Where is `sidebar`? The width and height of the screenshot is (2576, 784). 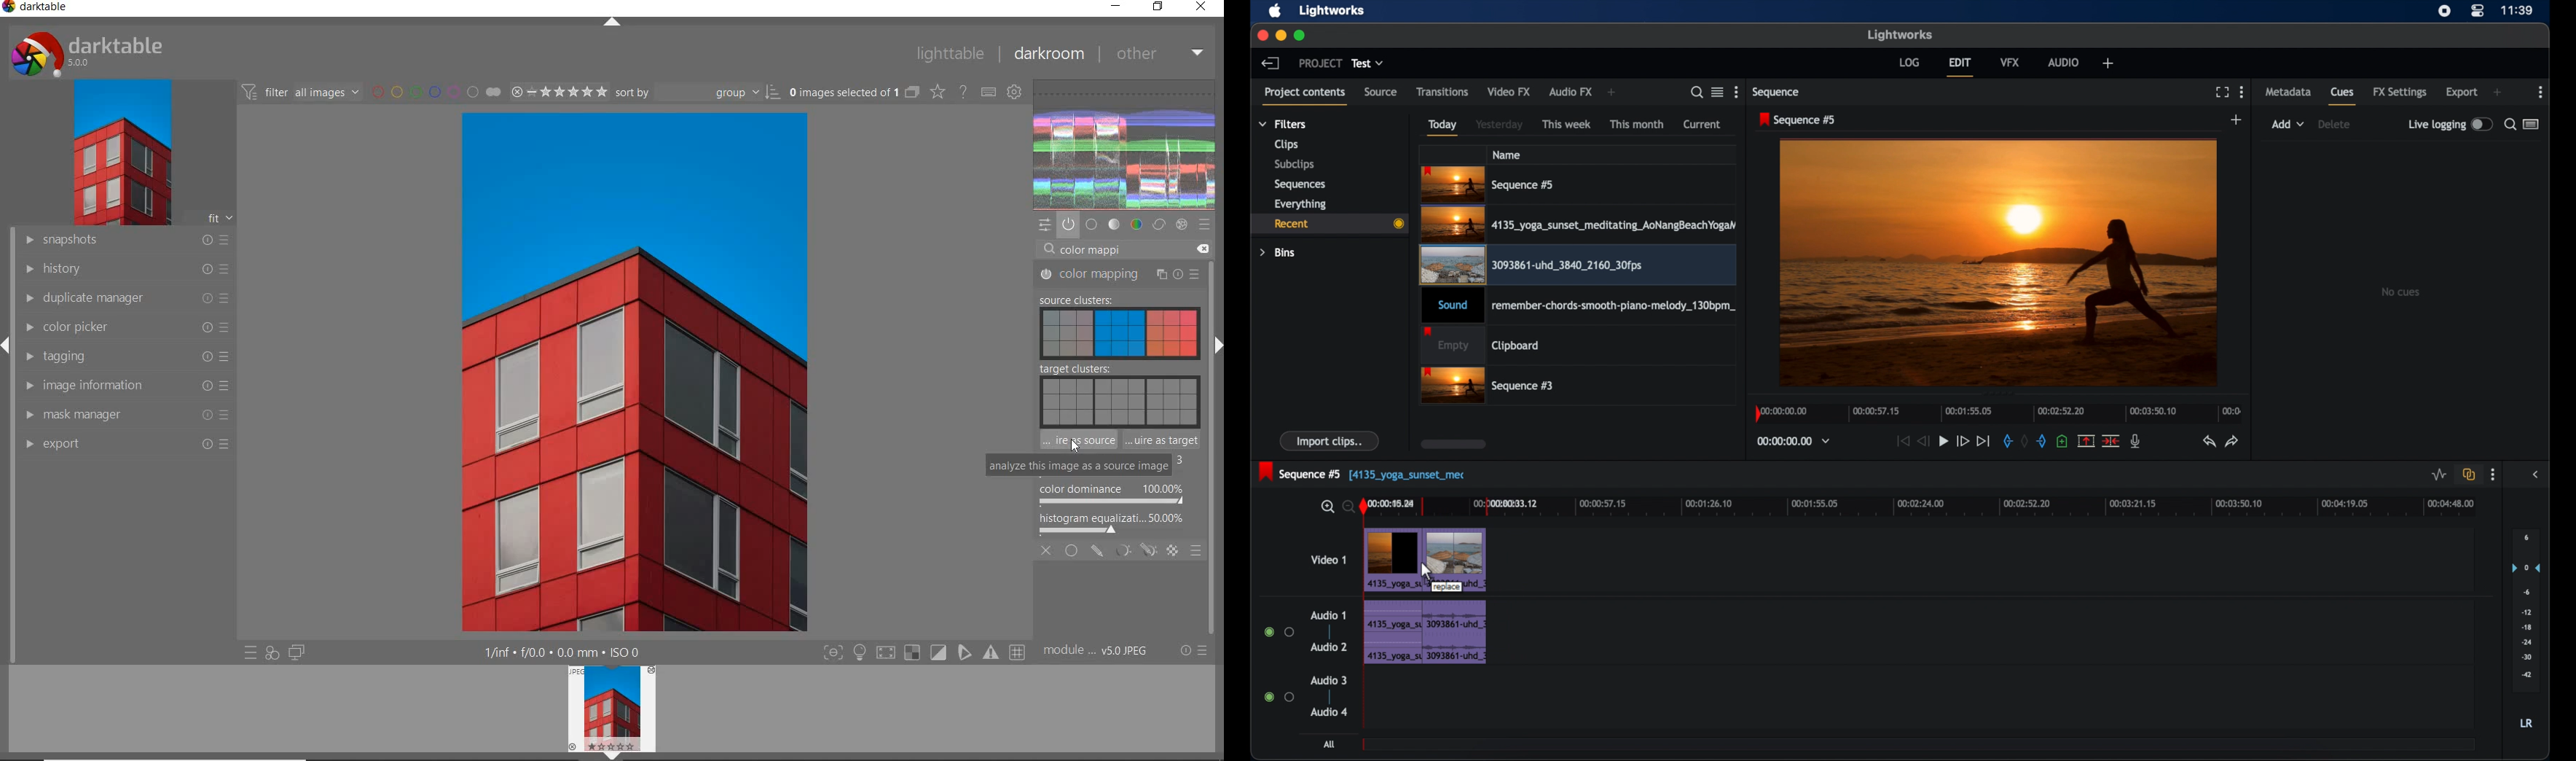 sidebar is located at coordinates (2535, 475).